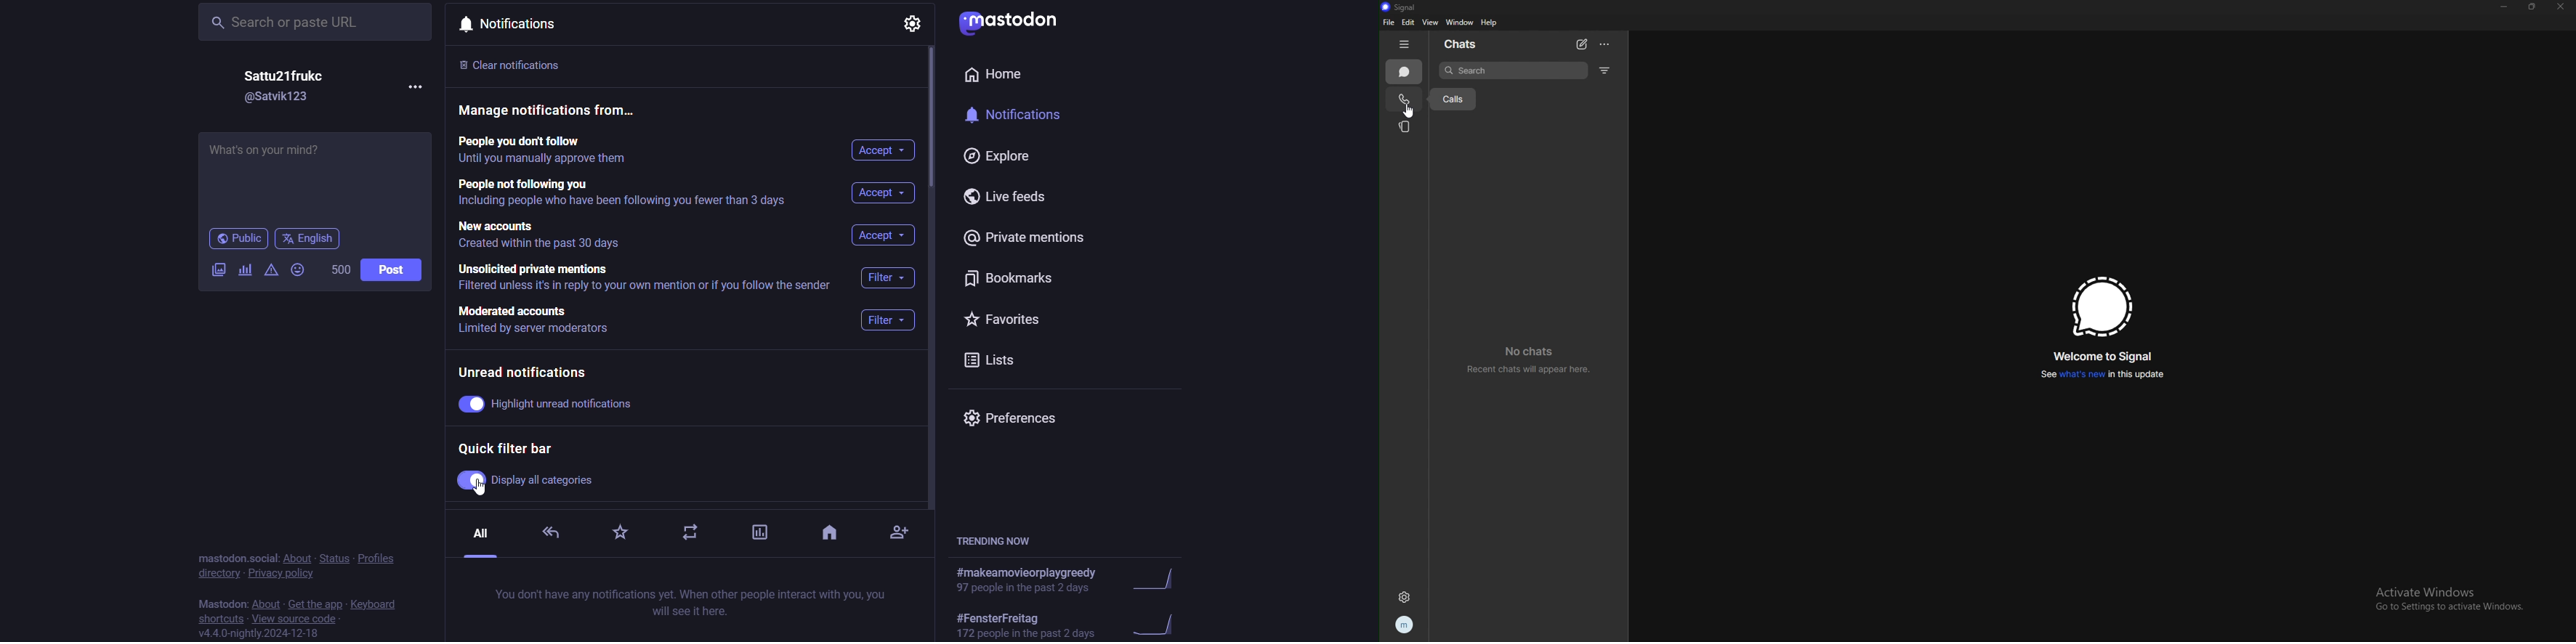 Image resolution: width=2576 pixels, height=644 pixels. Describe the element at coordinates (313, 603) in the screenshot. I see `get the app` at that location.